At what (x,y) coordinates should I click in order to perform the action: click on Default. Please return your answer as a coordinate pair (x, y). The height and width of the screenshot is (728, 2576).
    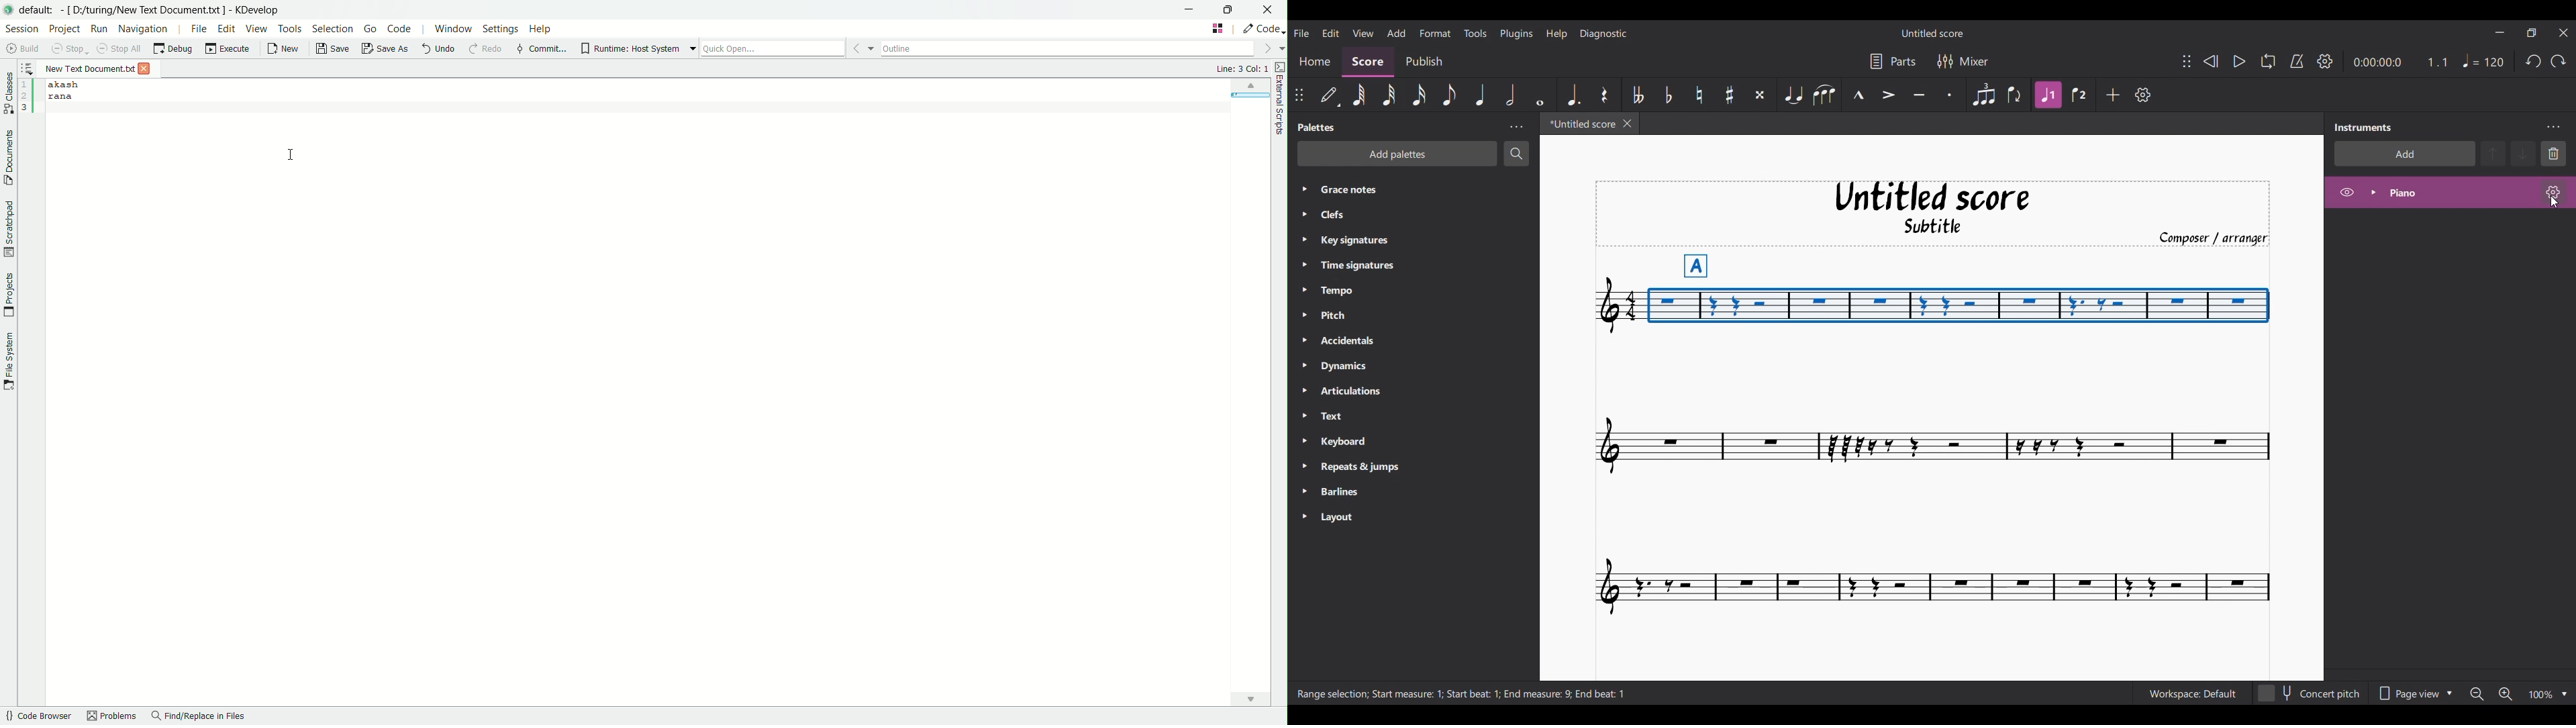
    Looking at the image, I should click on (1329, 94).